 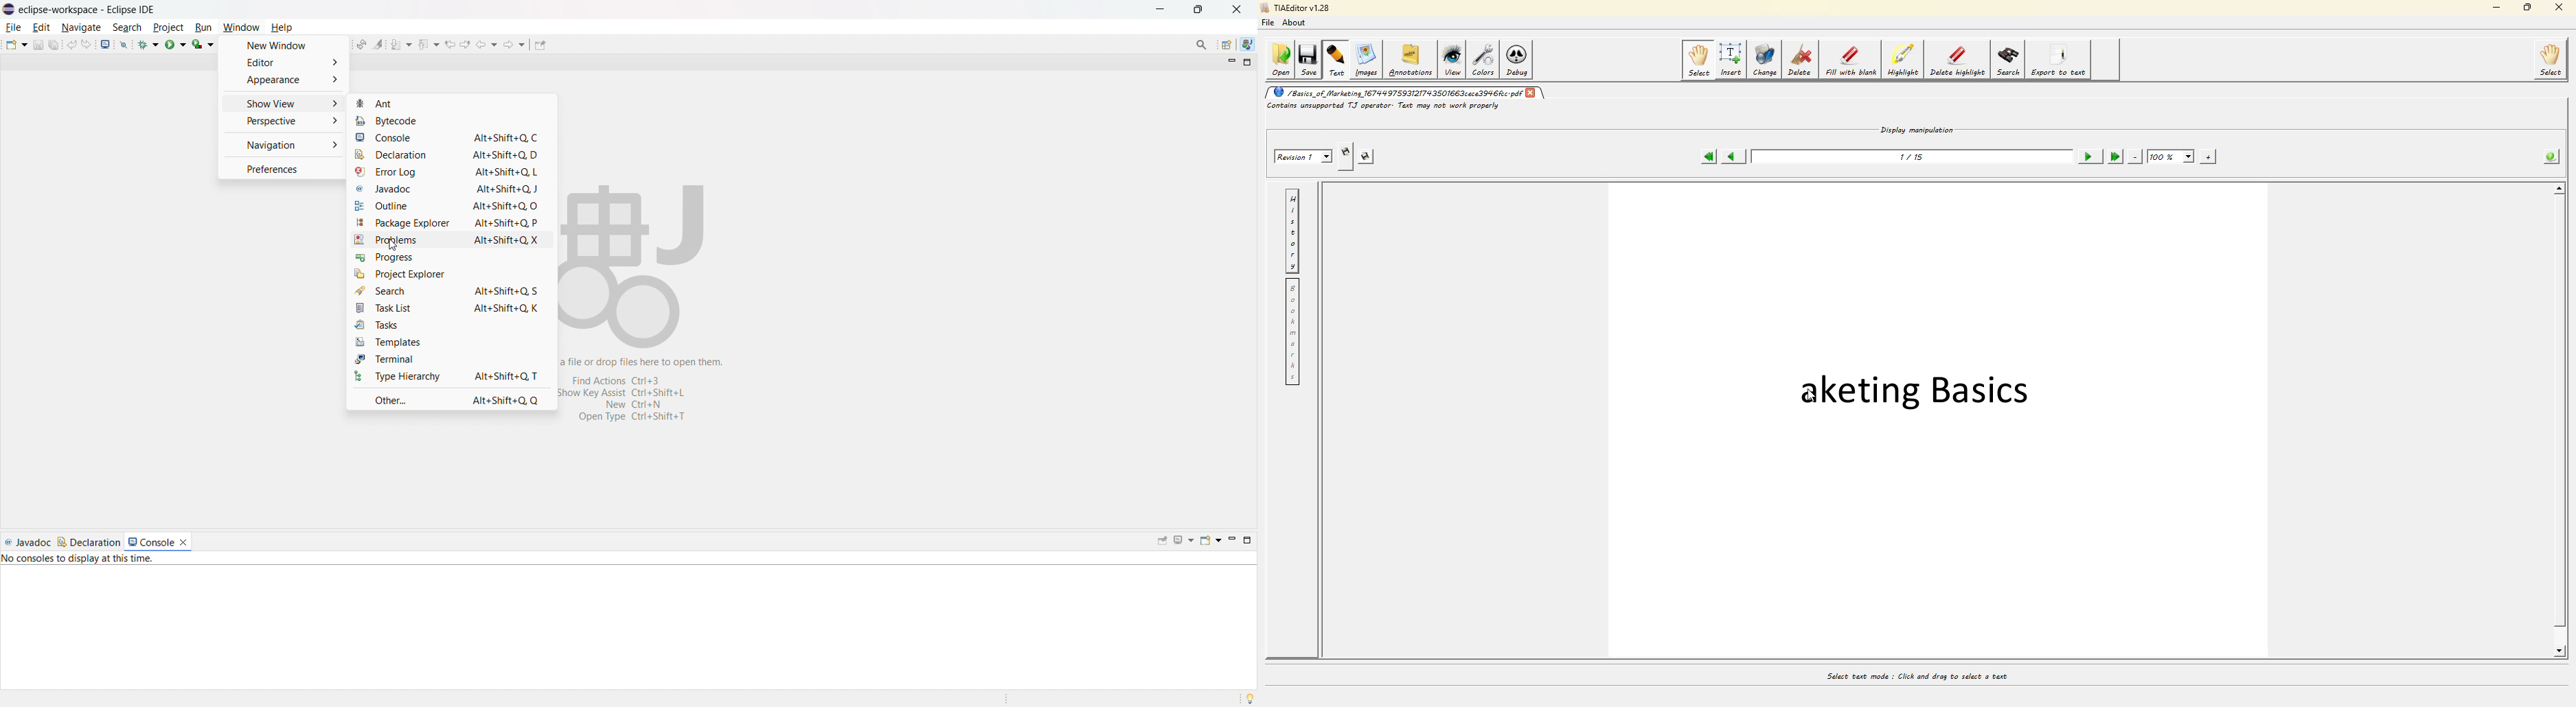 What do you see at coordinates (451, 274) in the screenshot?
I see `project explorer` at bounding box center [451, 274].